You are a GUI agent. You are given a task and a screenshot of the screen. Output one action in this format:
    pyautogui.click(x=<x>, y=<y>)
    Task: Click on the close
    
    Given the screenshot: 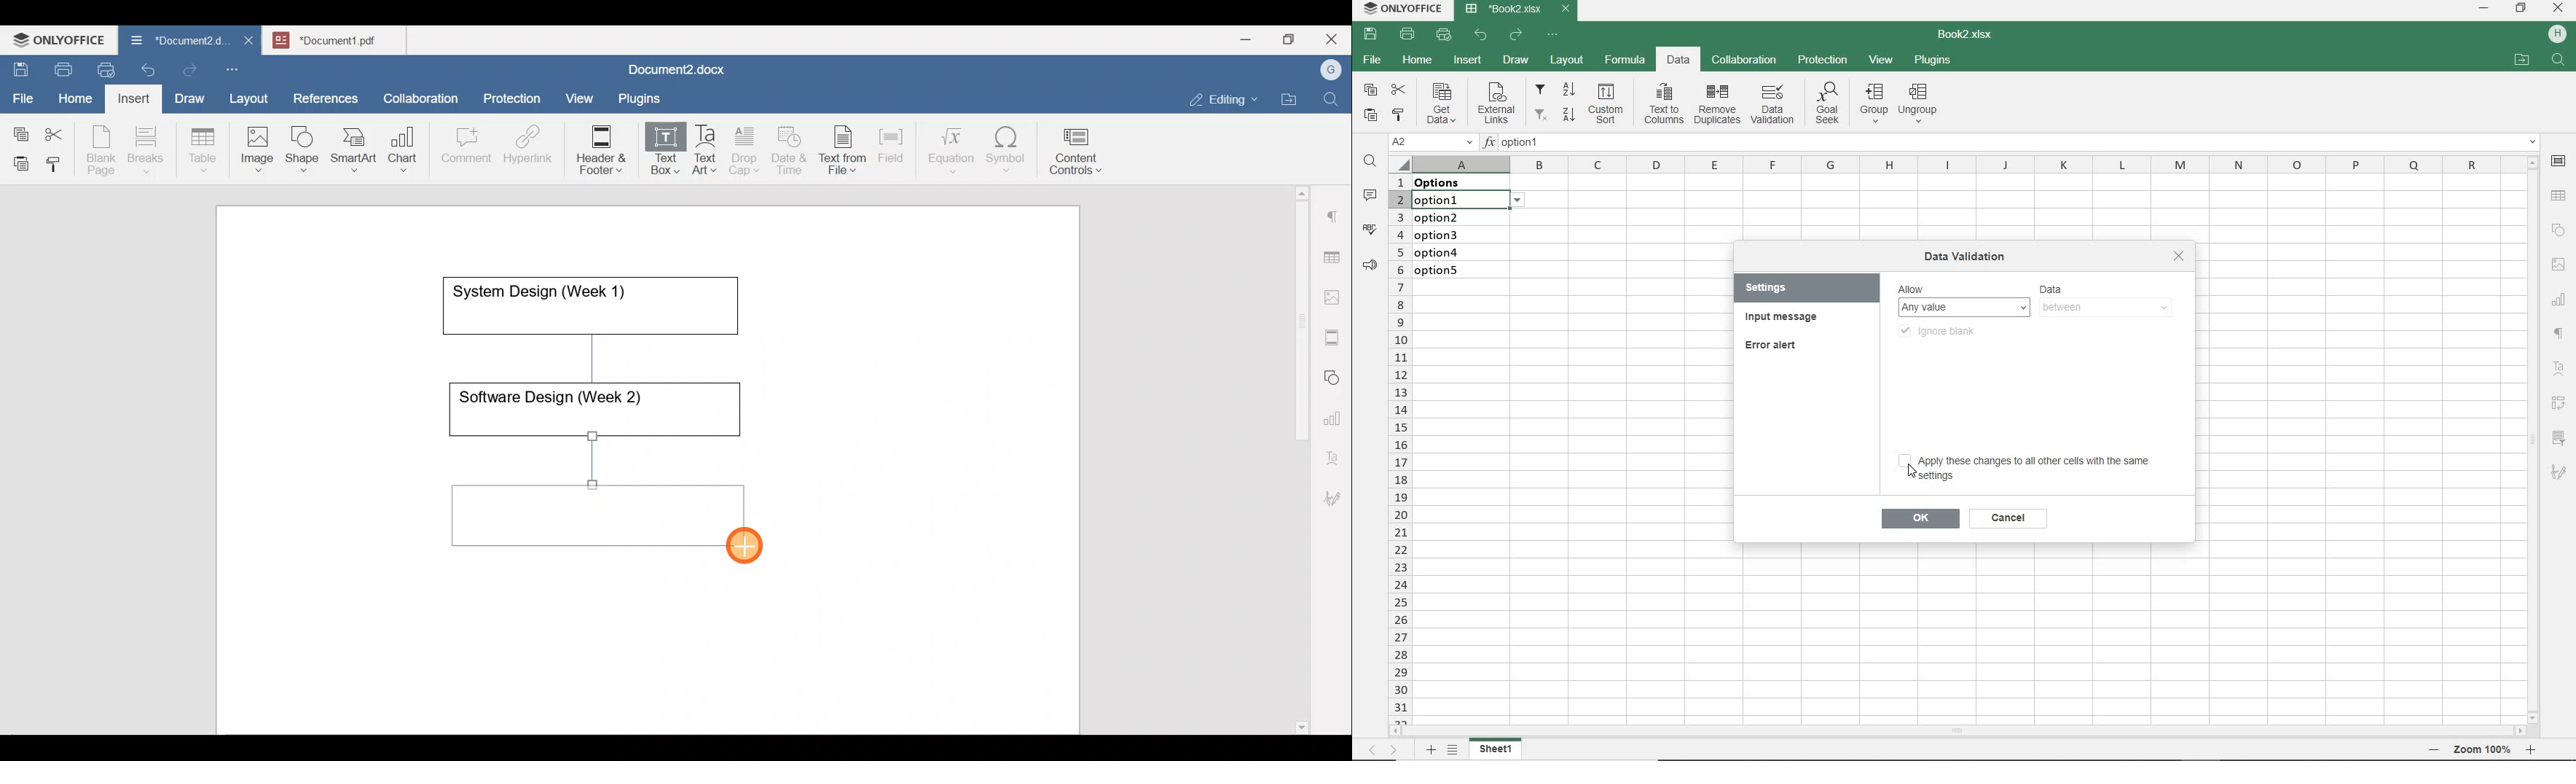 What is the action you would take?
    pyautogui.click(x=2179, y=256)
    